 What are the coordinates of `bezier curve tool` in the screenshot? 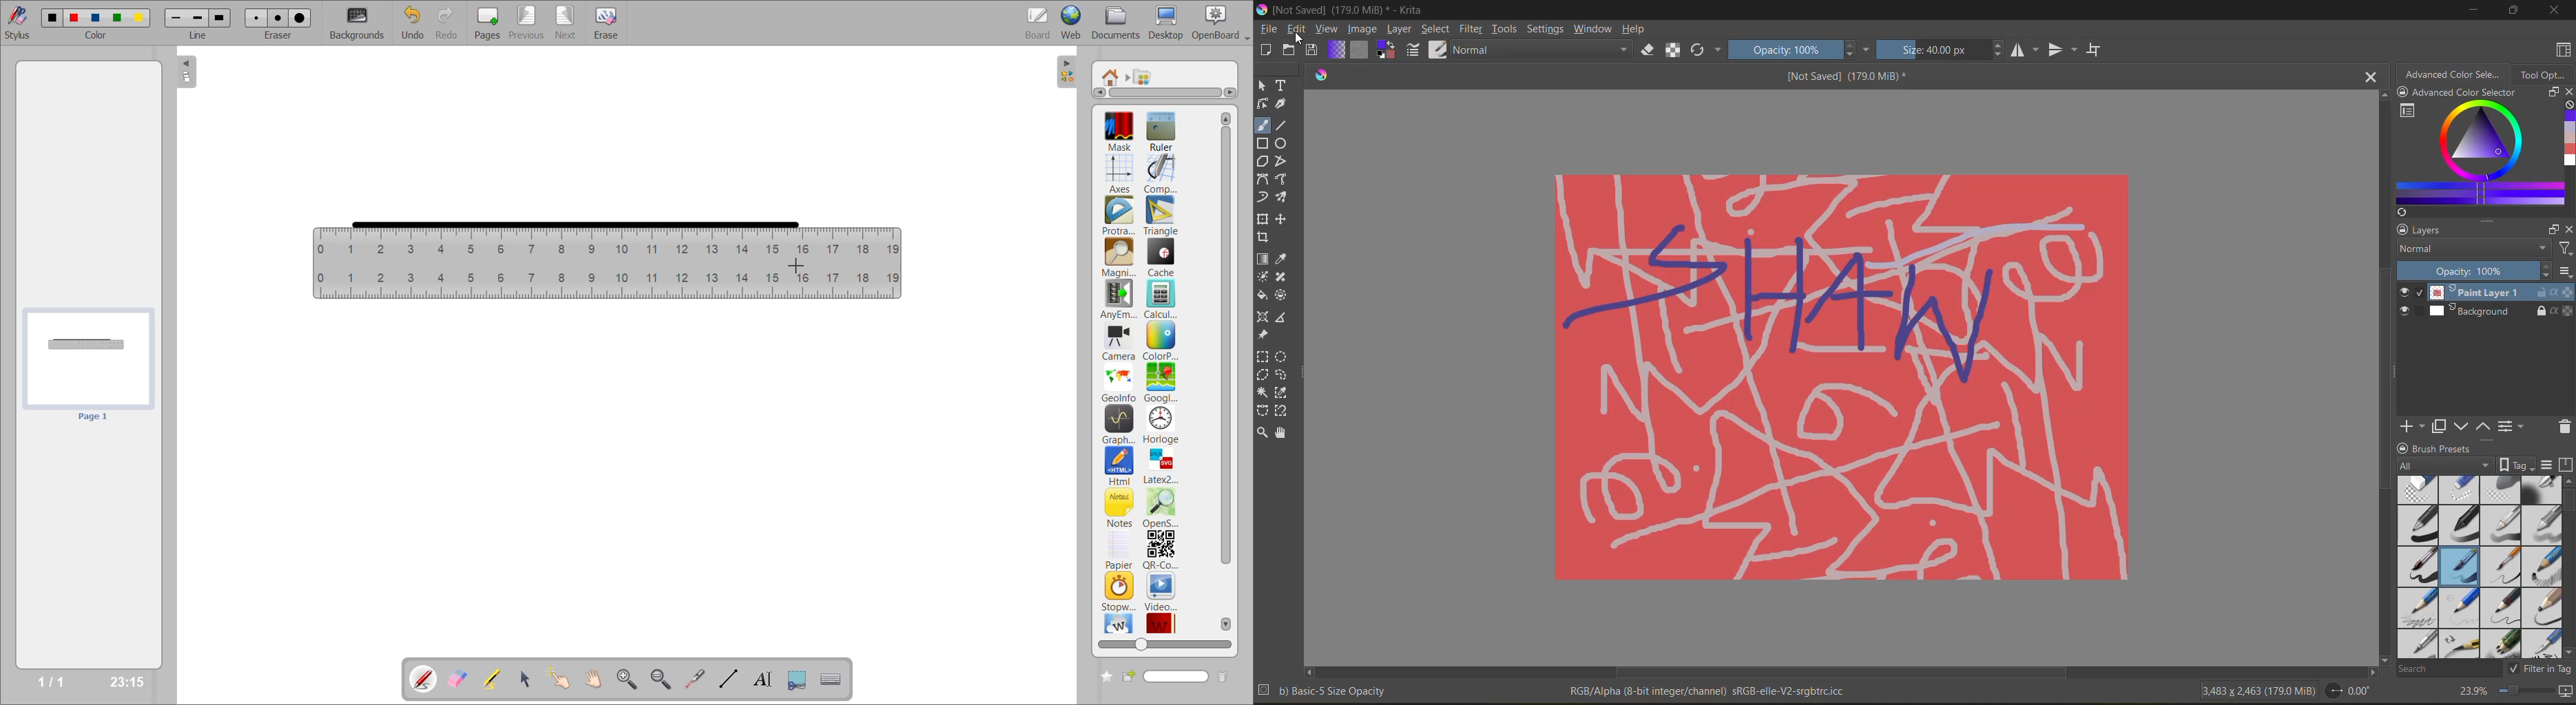 It's located at (1264, 180).